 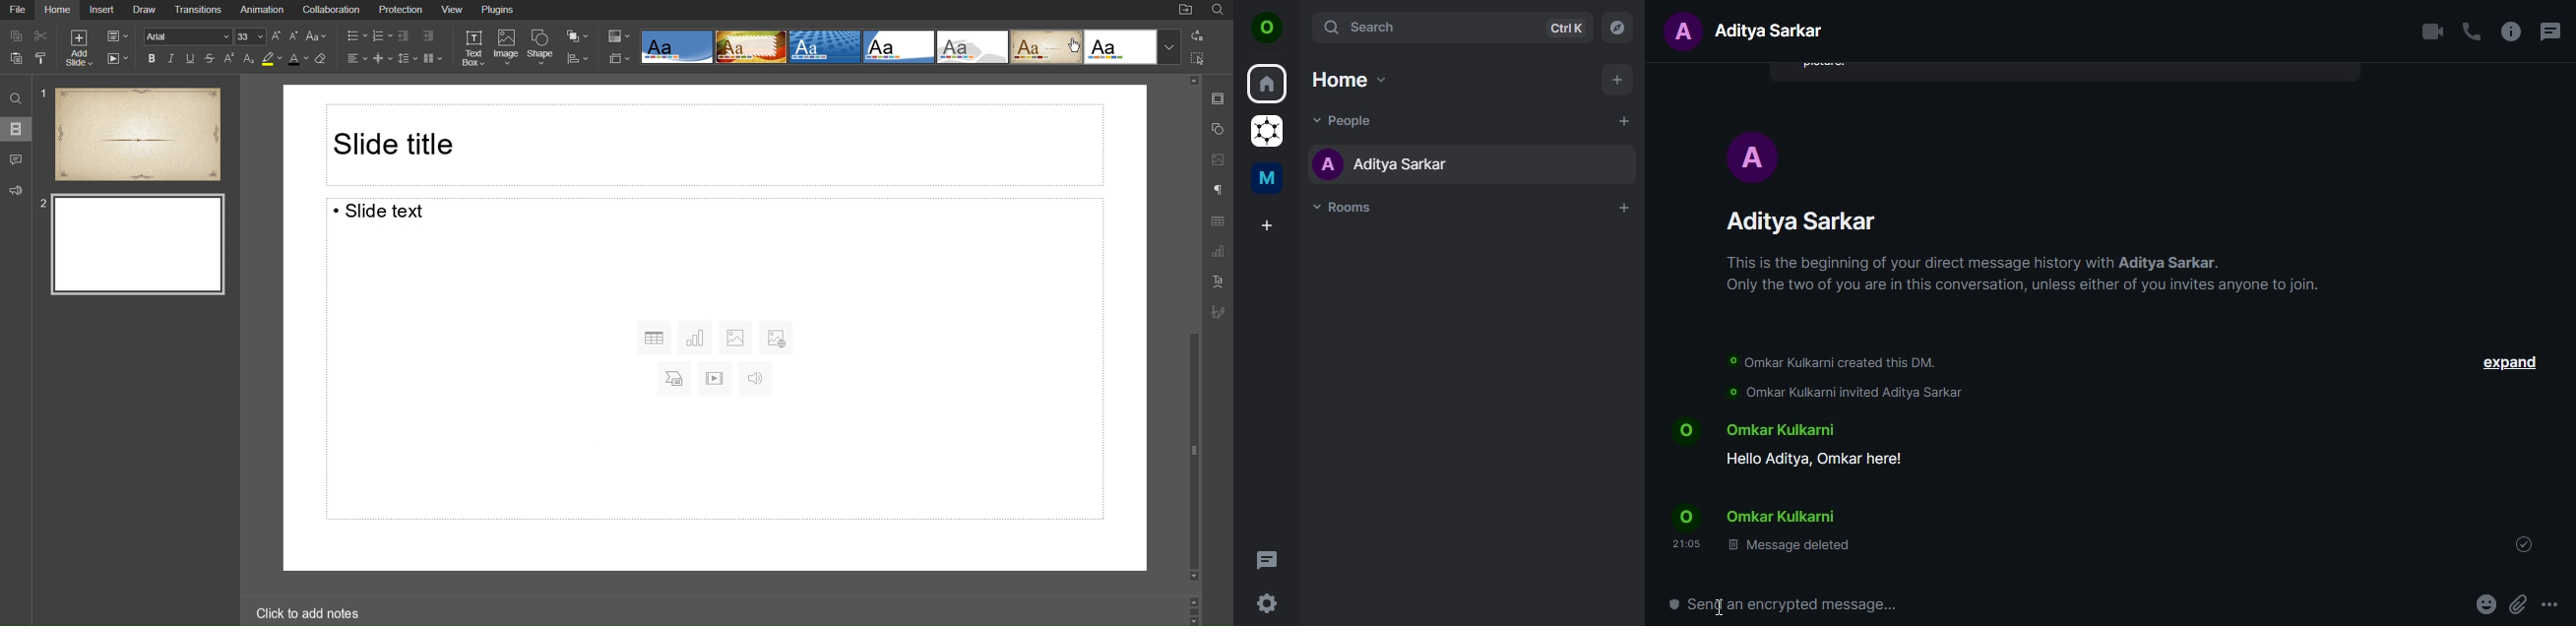 What do you see at coordinates (2517, 604) in the screenshot?
I see `attachment` at bounding box center [2517, 604].